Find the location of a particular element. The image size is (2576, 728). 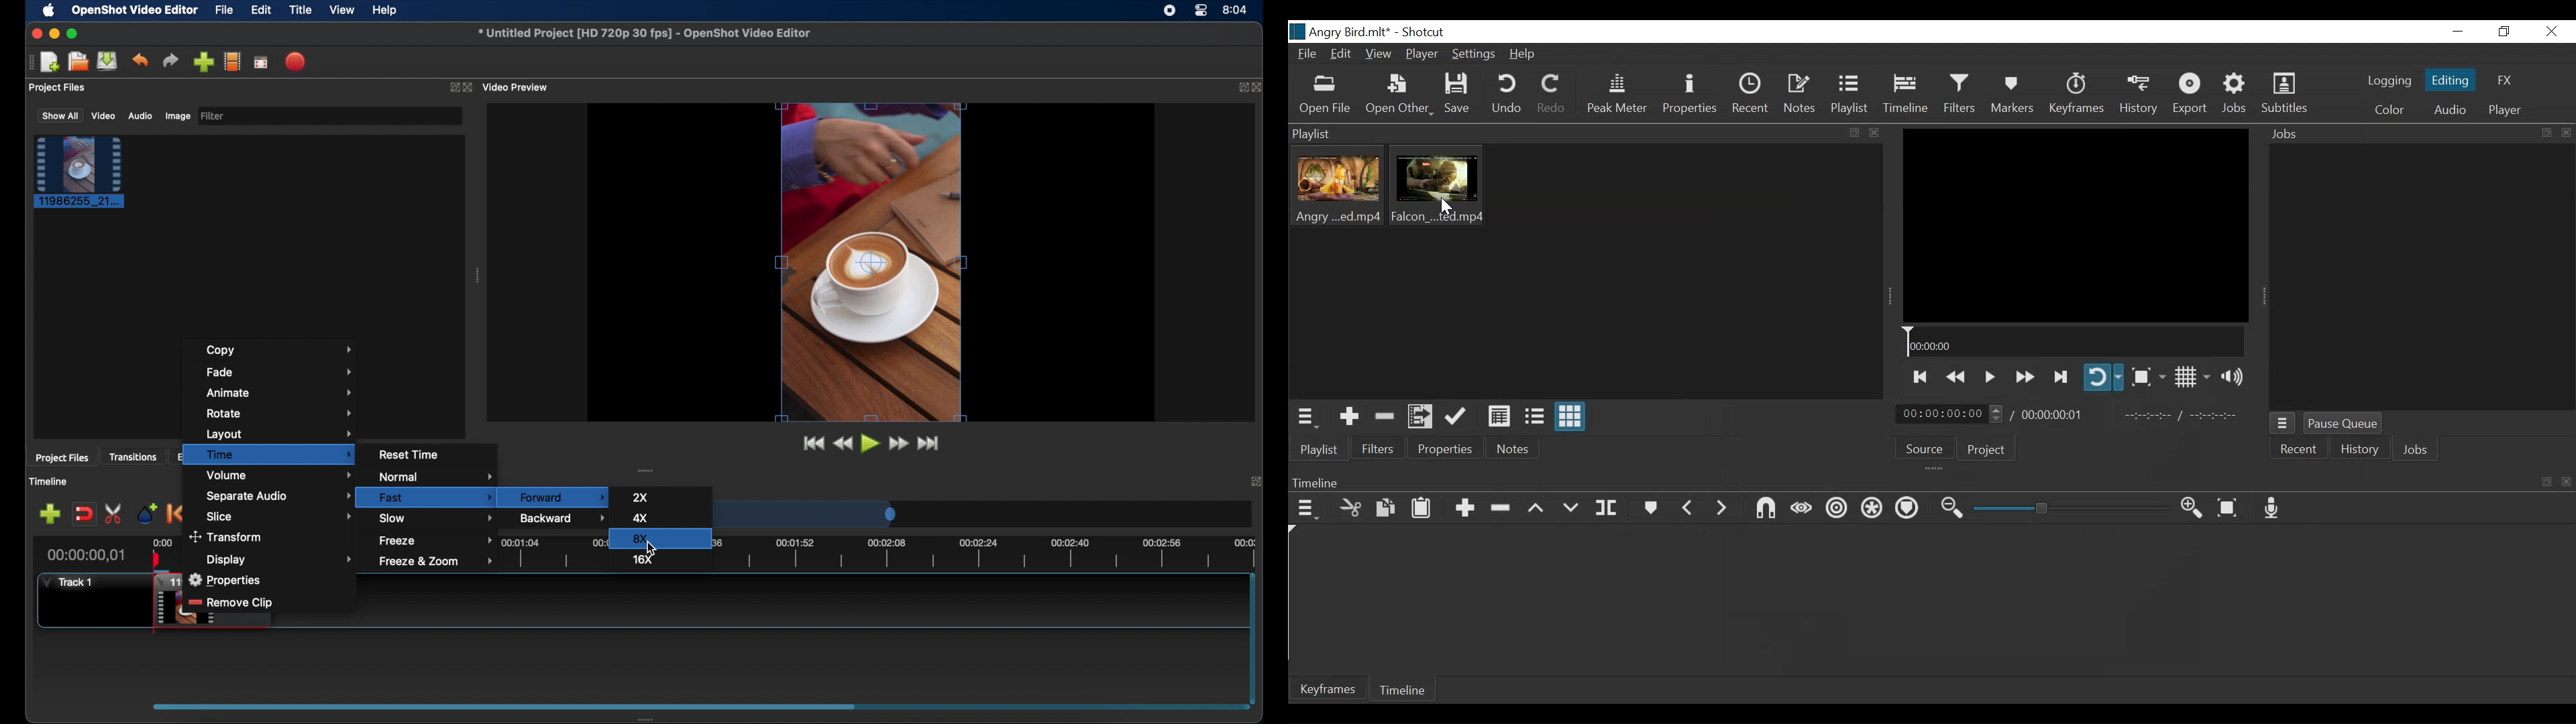

Record audio is located at coordinates (2272, 507).